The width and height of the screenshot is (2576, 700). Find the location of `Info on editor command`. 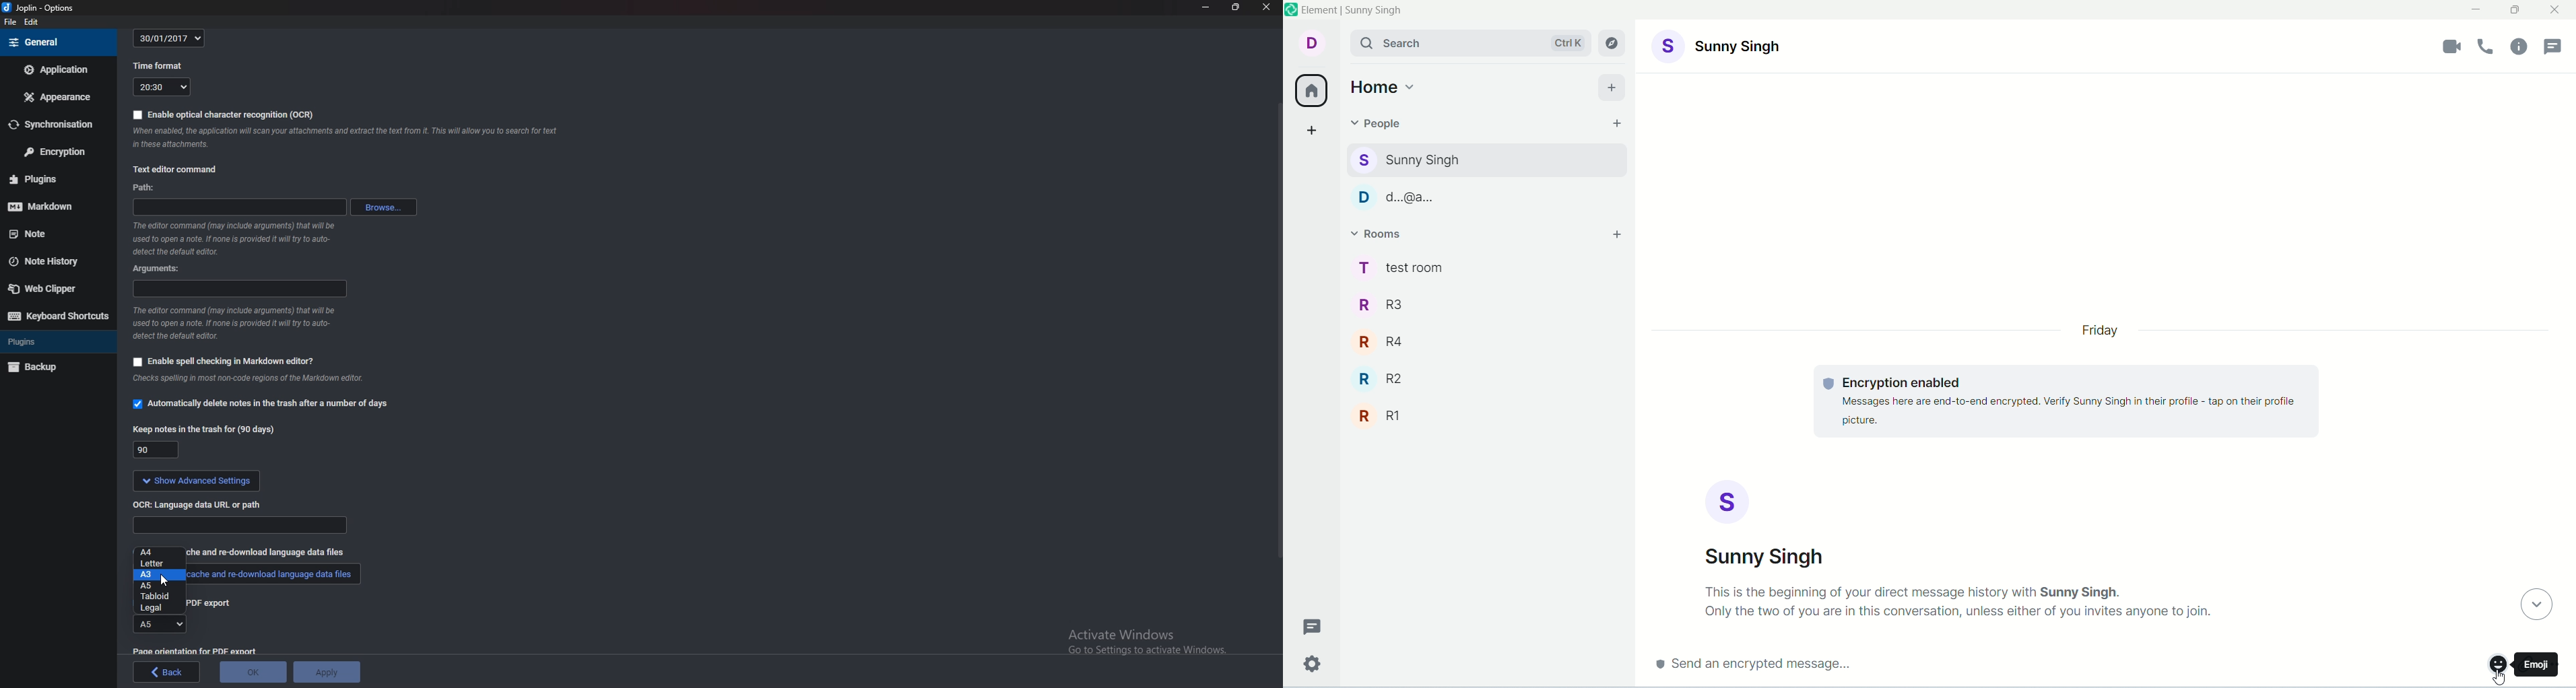

Info on editor command is located at coordinates (237, 323).